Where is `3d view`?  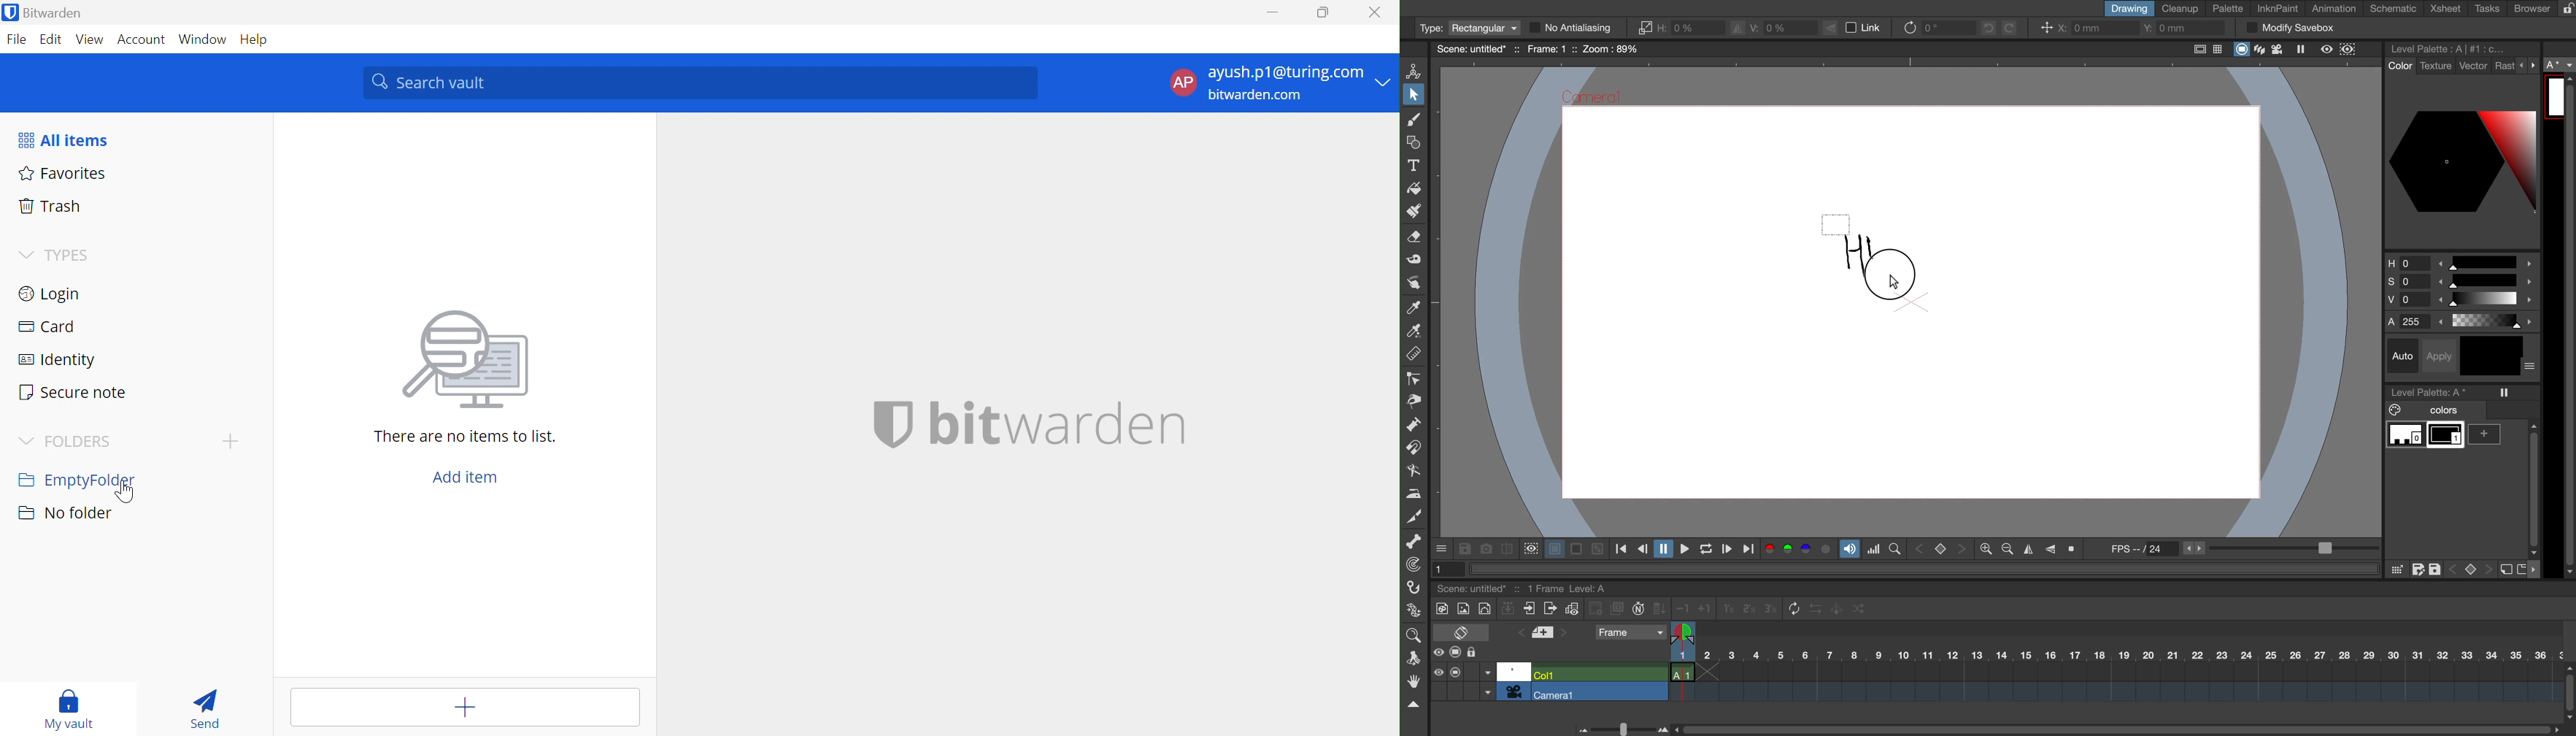
3d view is located at coordinates (2261, 50).